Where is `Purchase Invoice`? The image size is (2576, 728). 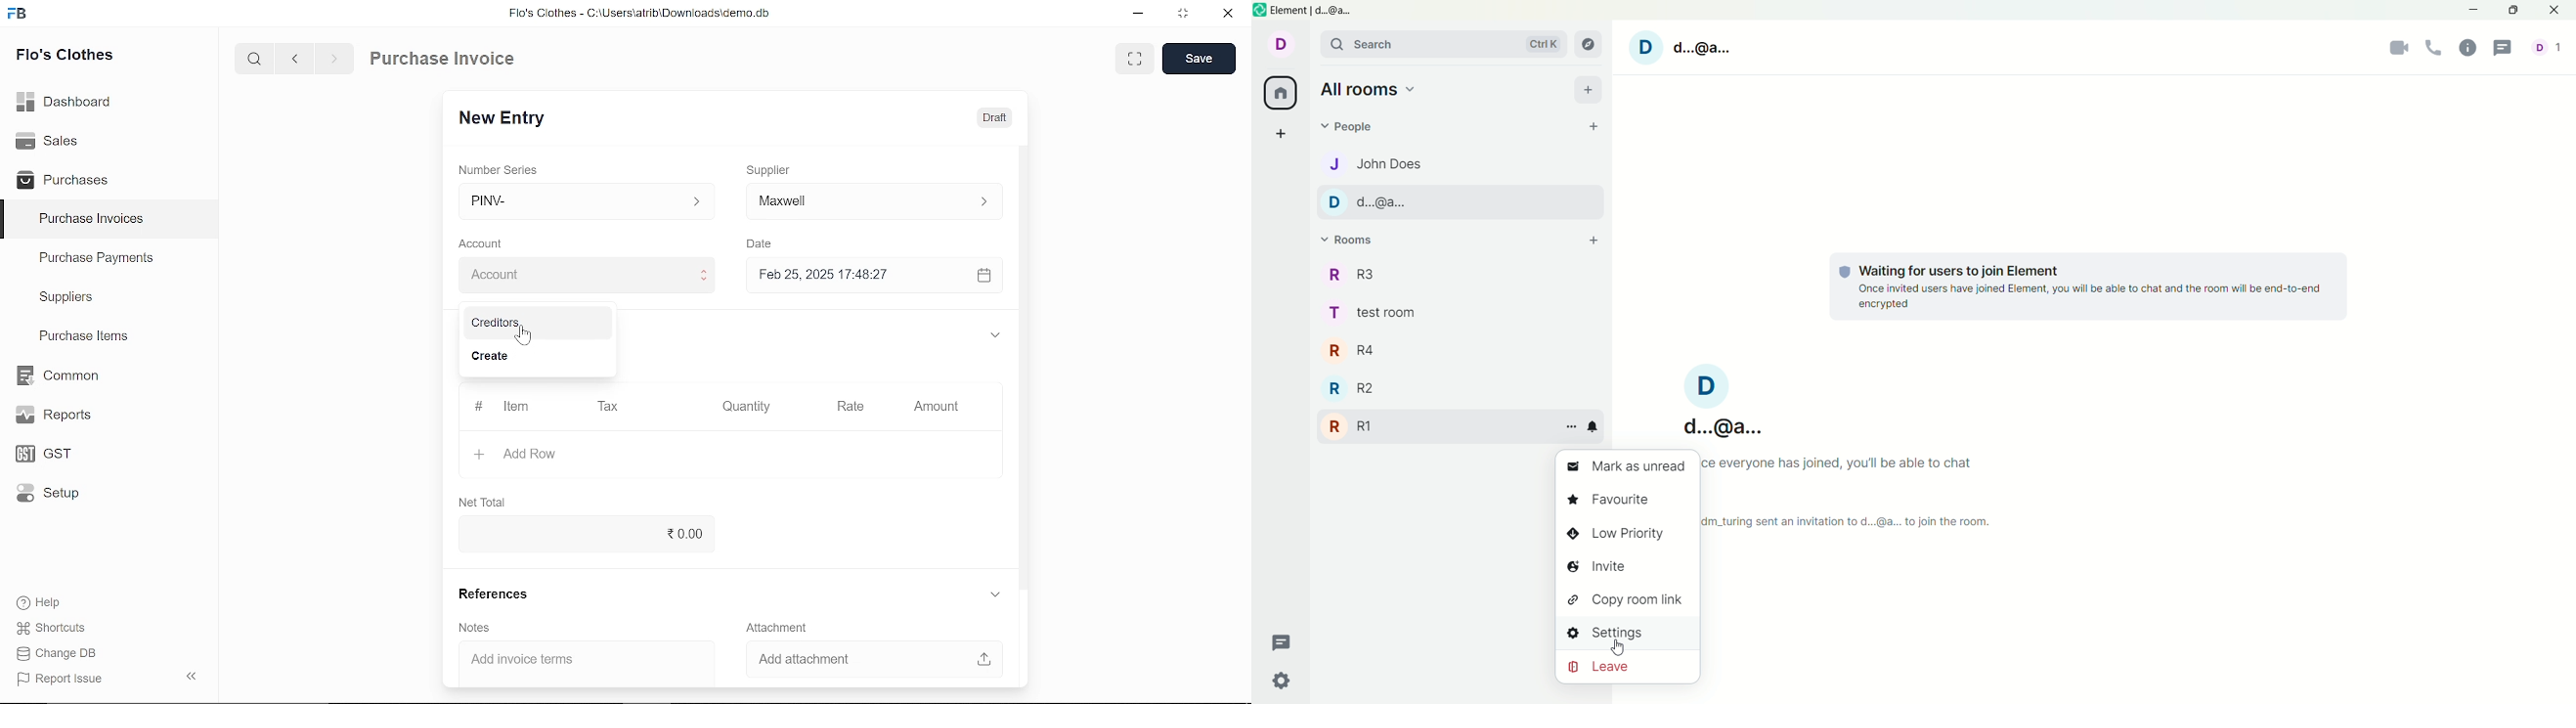 Purchase Invoice is located at coordinates (446, 61).